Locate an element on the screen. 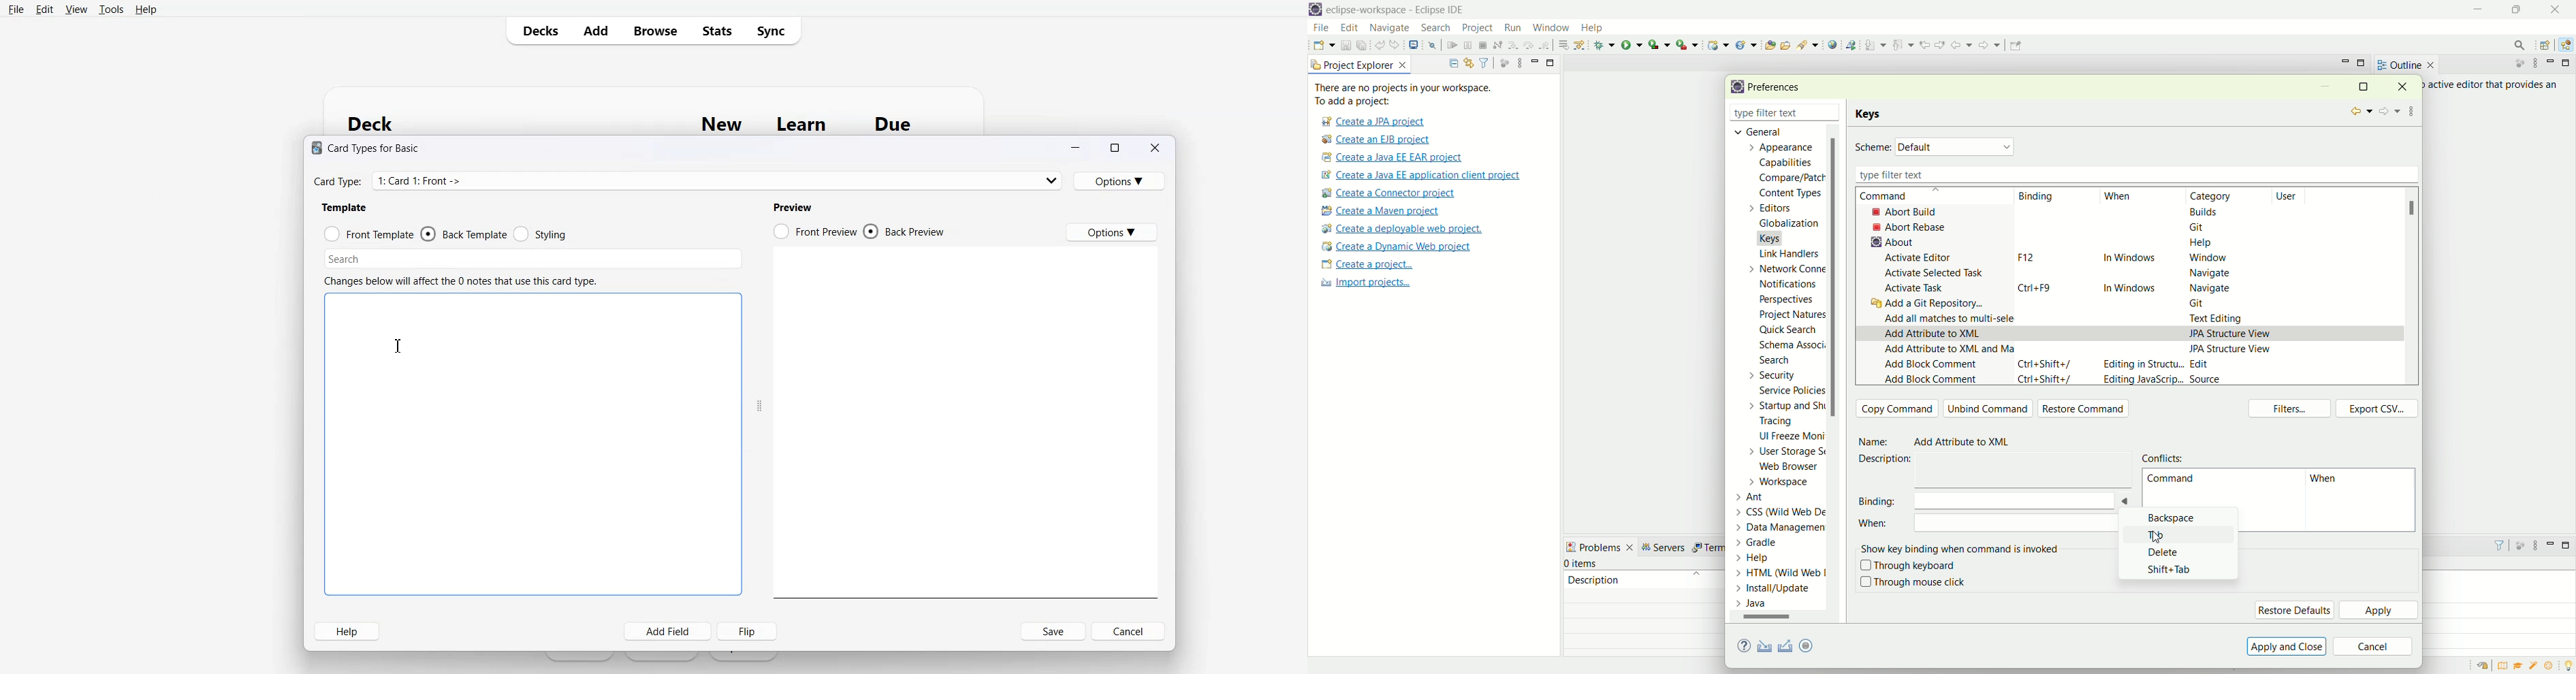 The width and height of the screenshot is (2576, 700). File is located at coordinates (16, 9).